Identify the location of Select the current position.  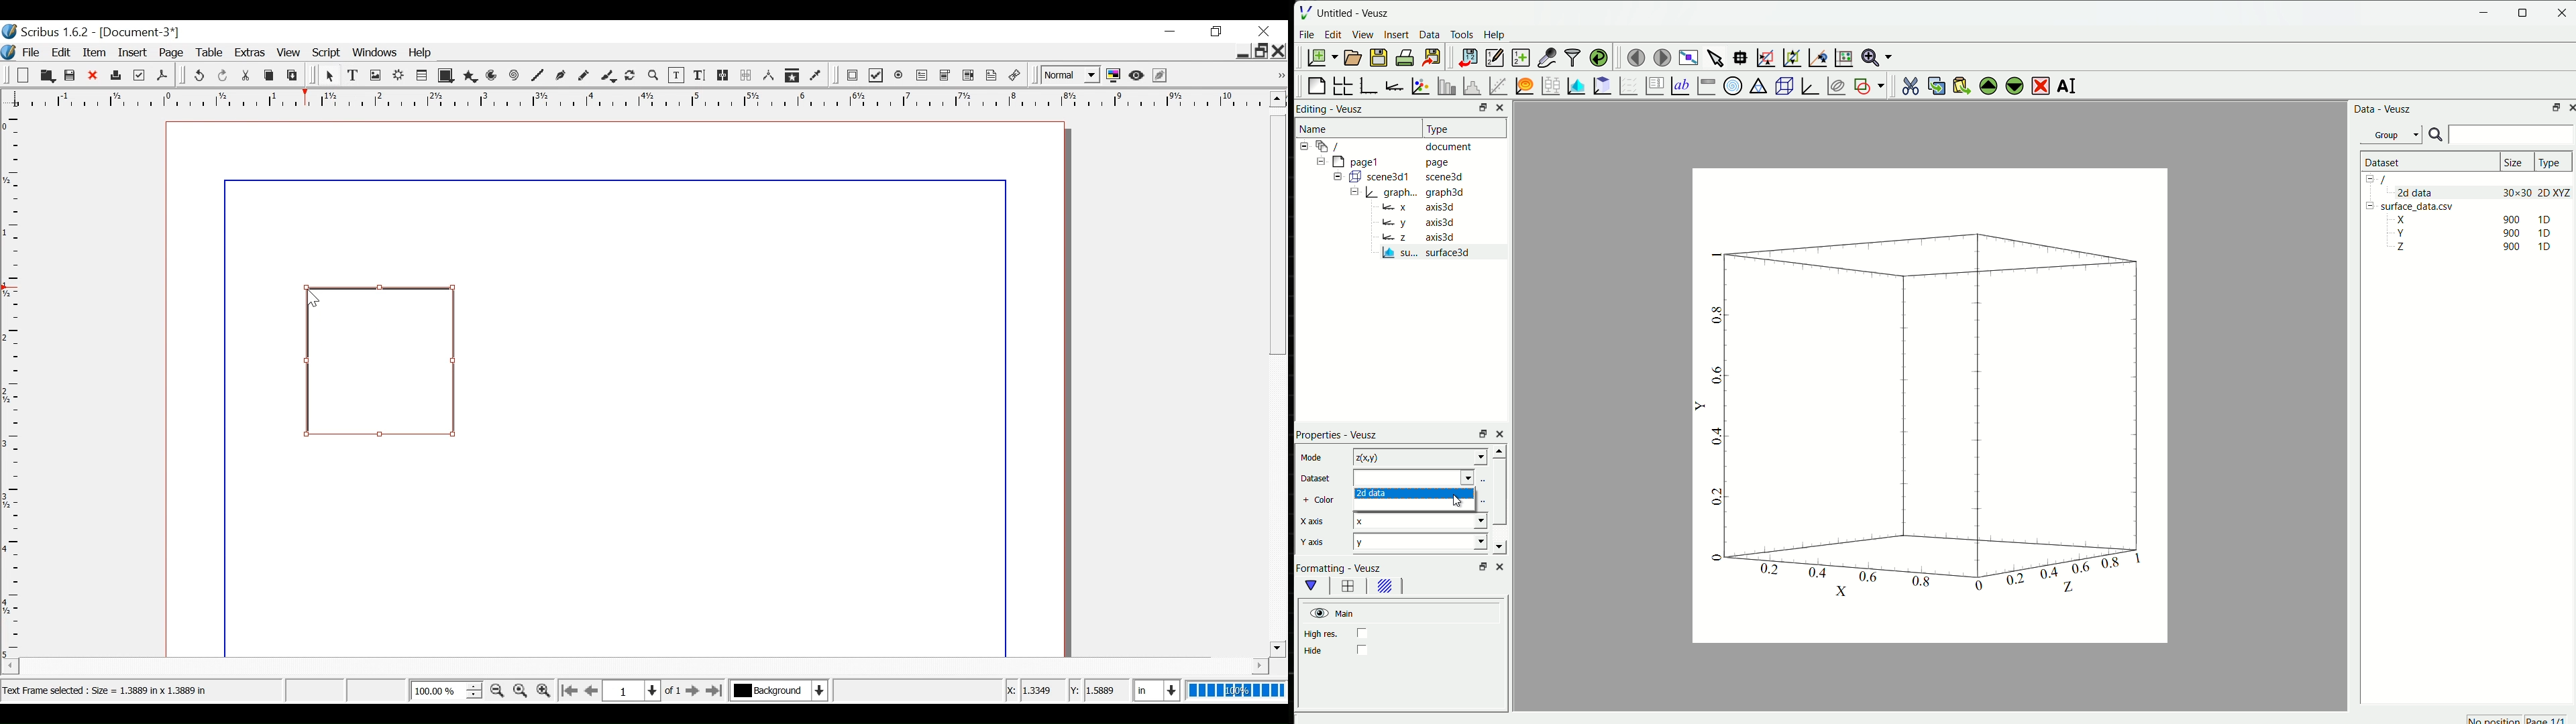
(633, 690).